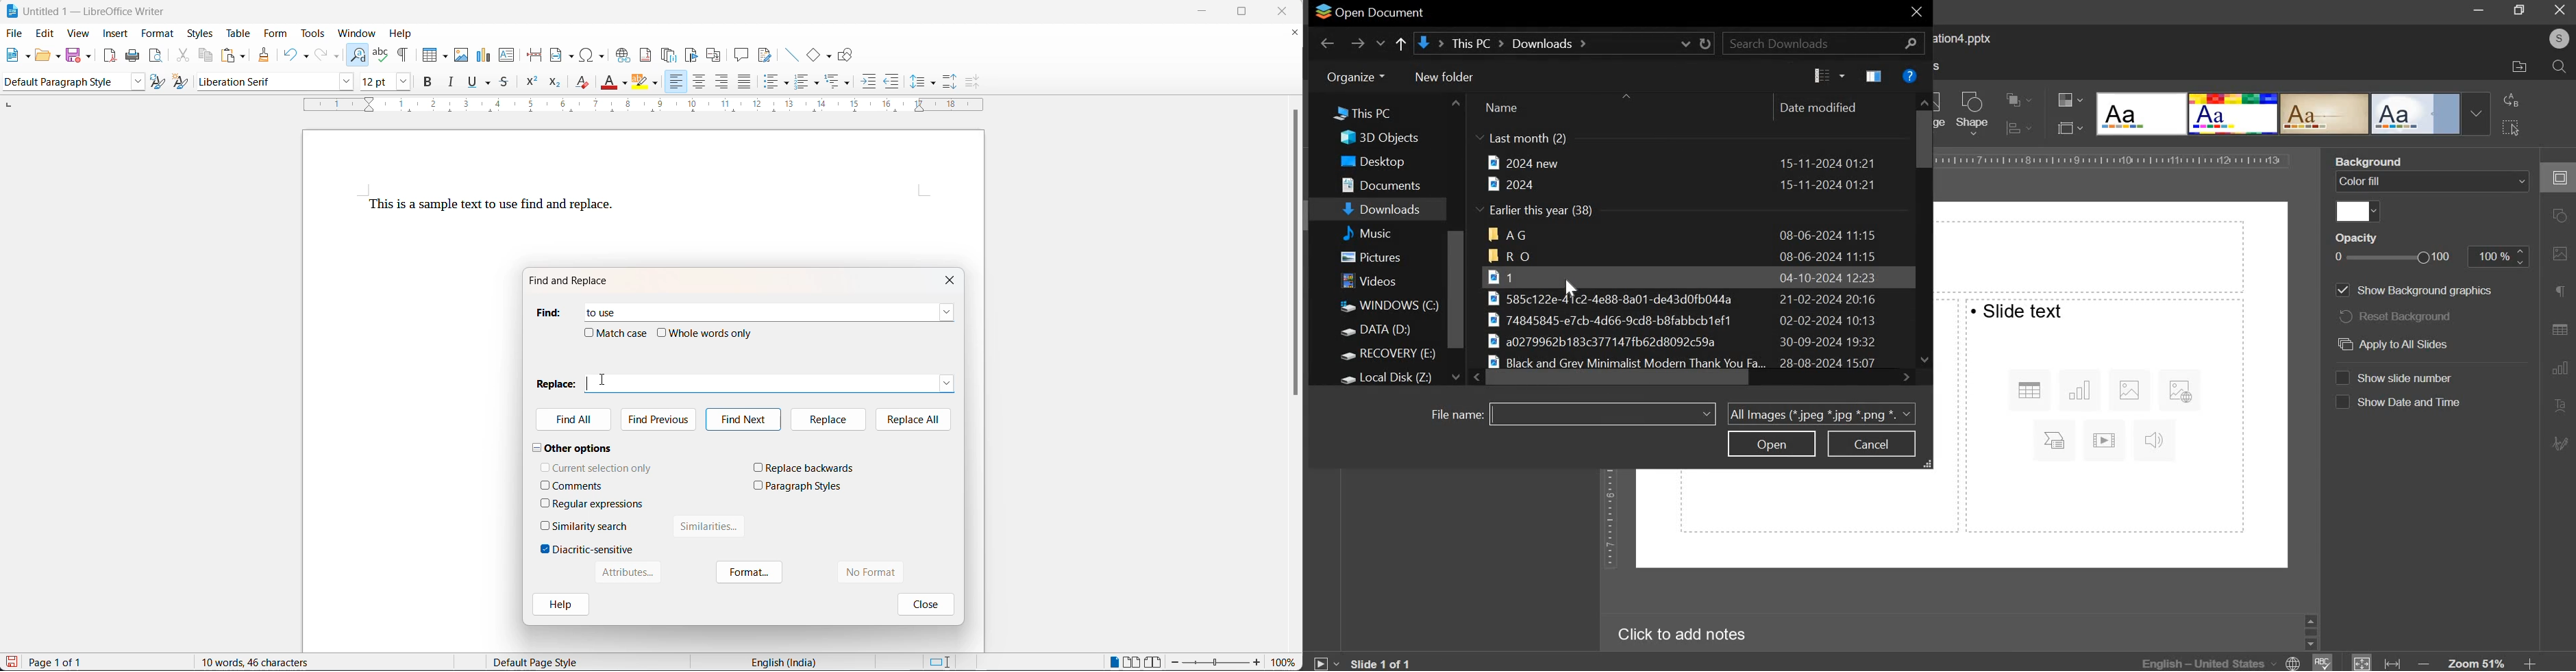 This screenshot has width=2576, height=672. What do you see at coordinates (2067, 127) in the screenshot?
I see `select slide size` at bounding box center [2067, 127].